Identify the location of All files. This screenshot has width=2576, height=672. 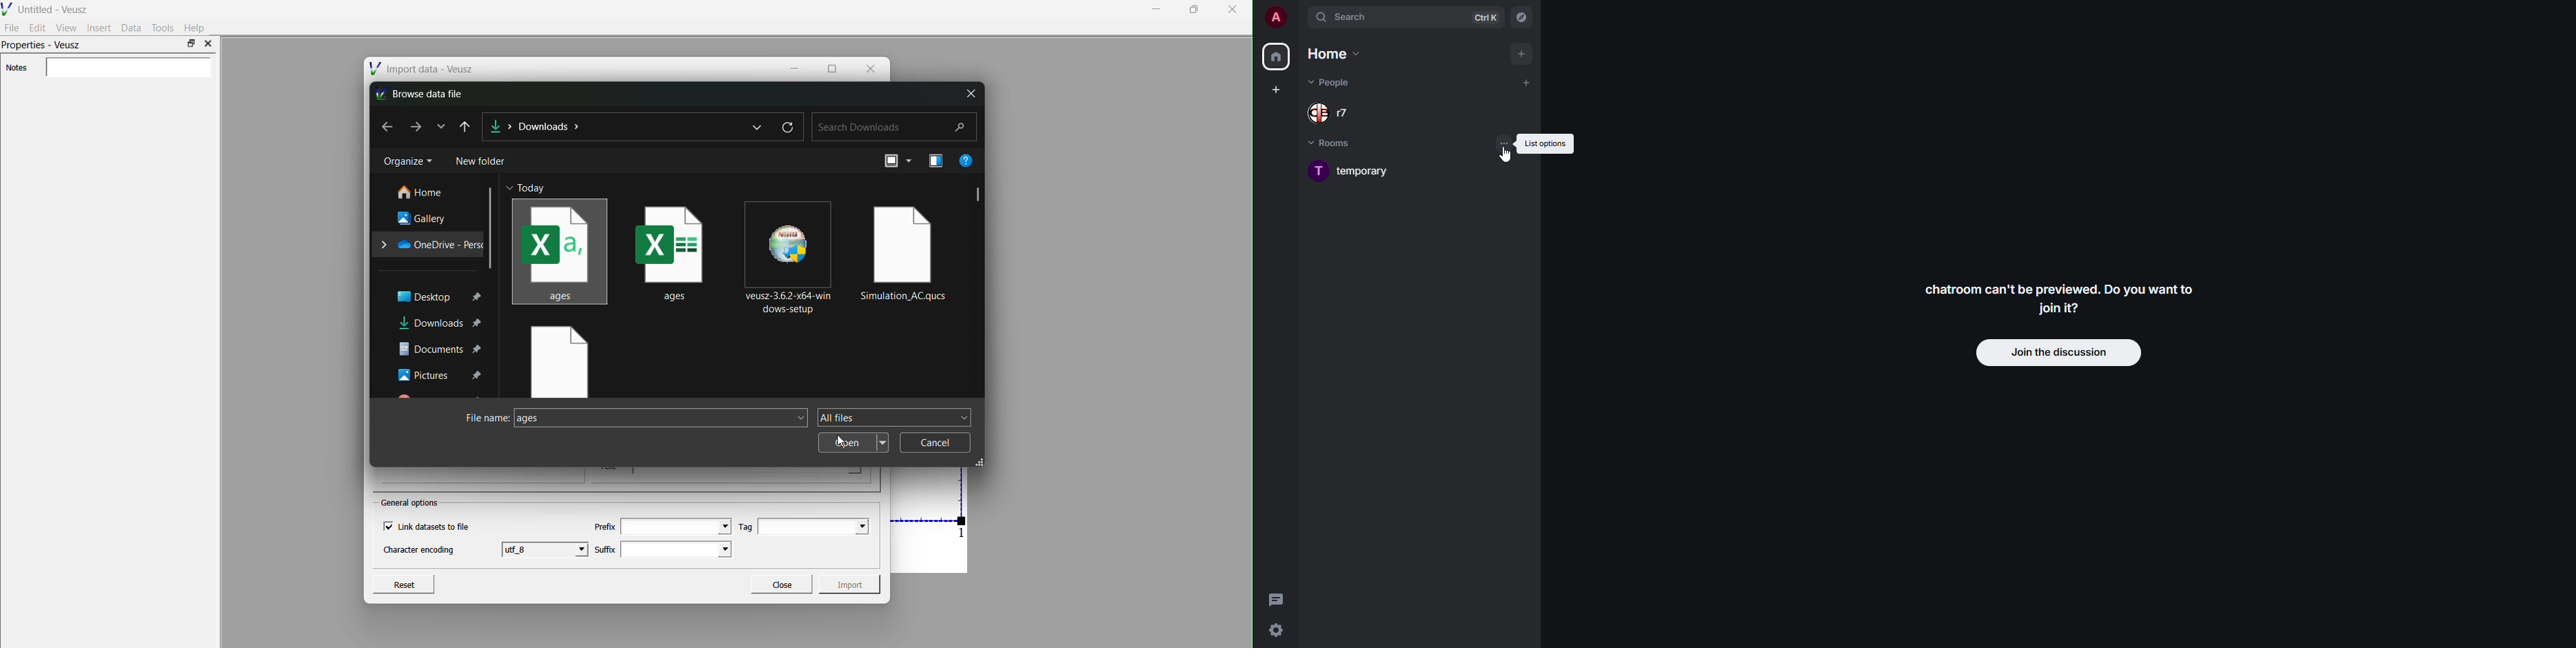
(895, 417).